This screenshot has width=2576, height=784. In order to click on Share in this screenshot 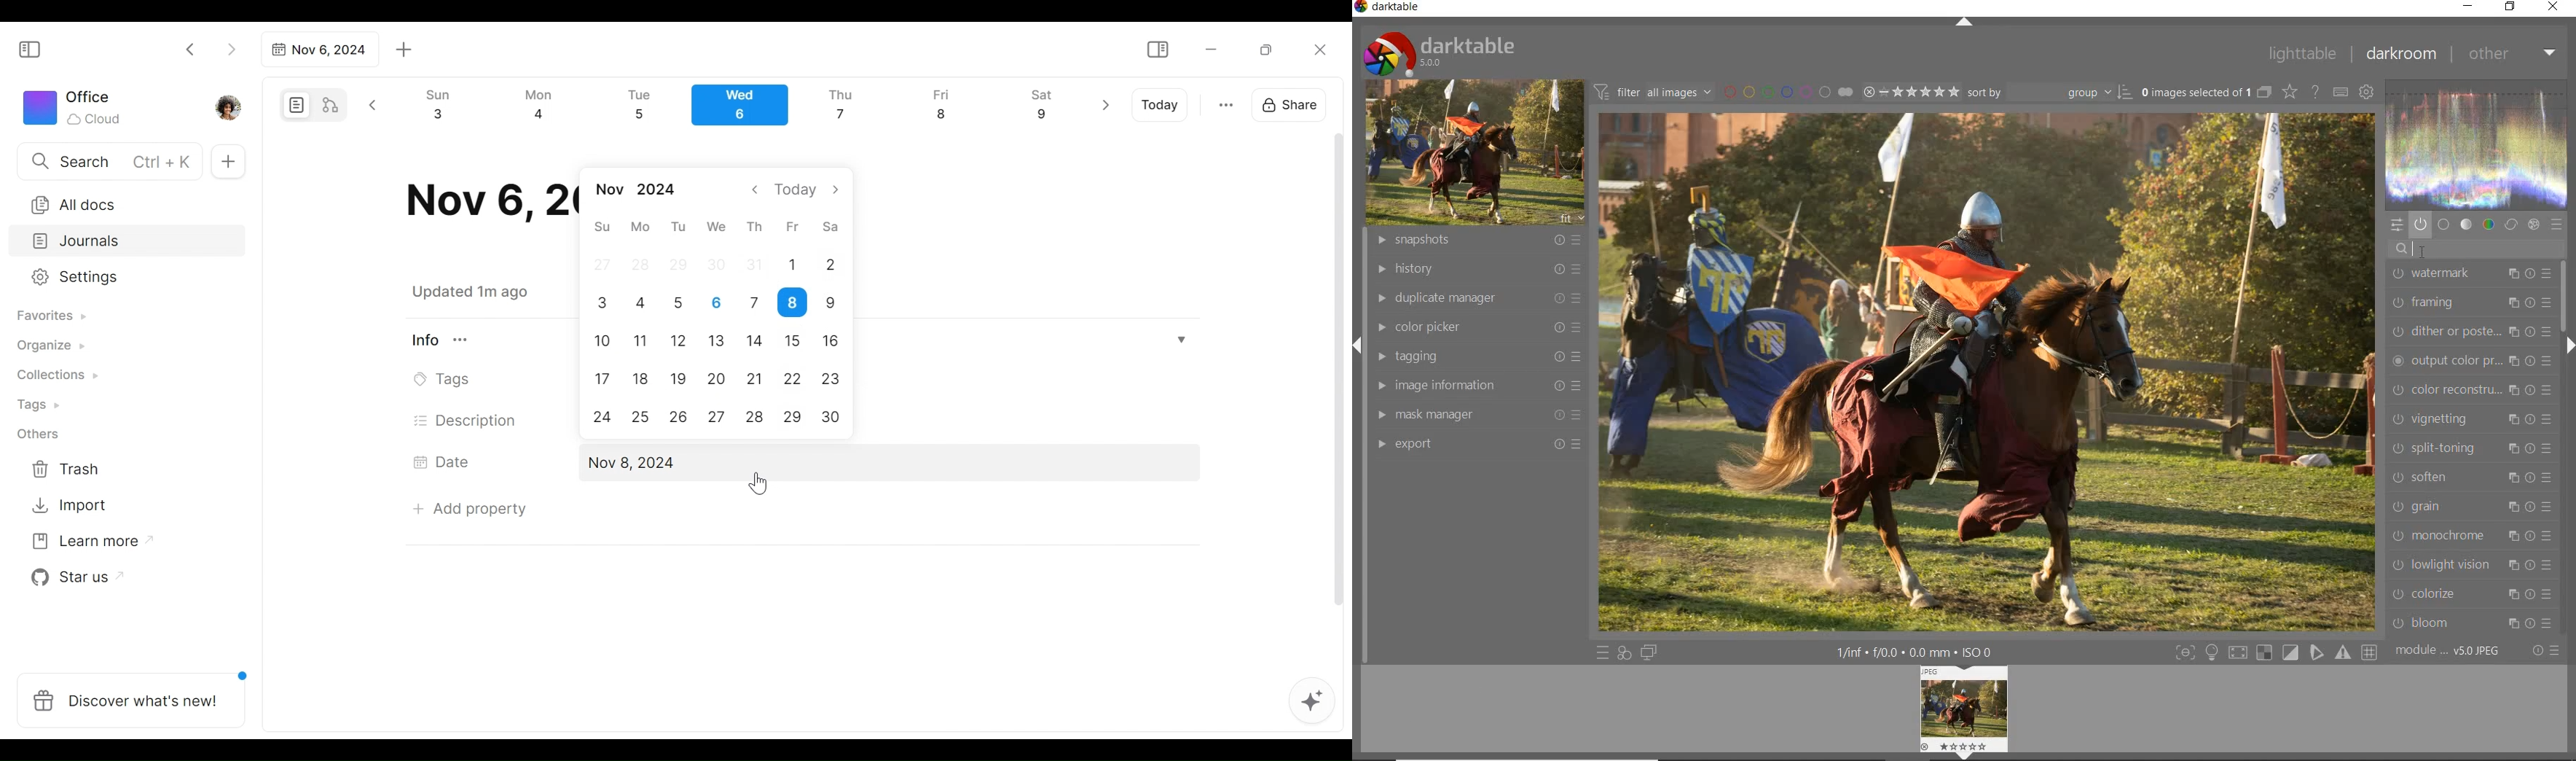, I will do `click(1294, 103)`.